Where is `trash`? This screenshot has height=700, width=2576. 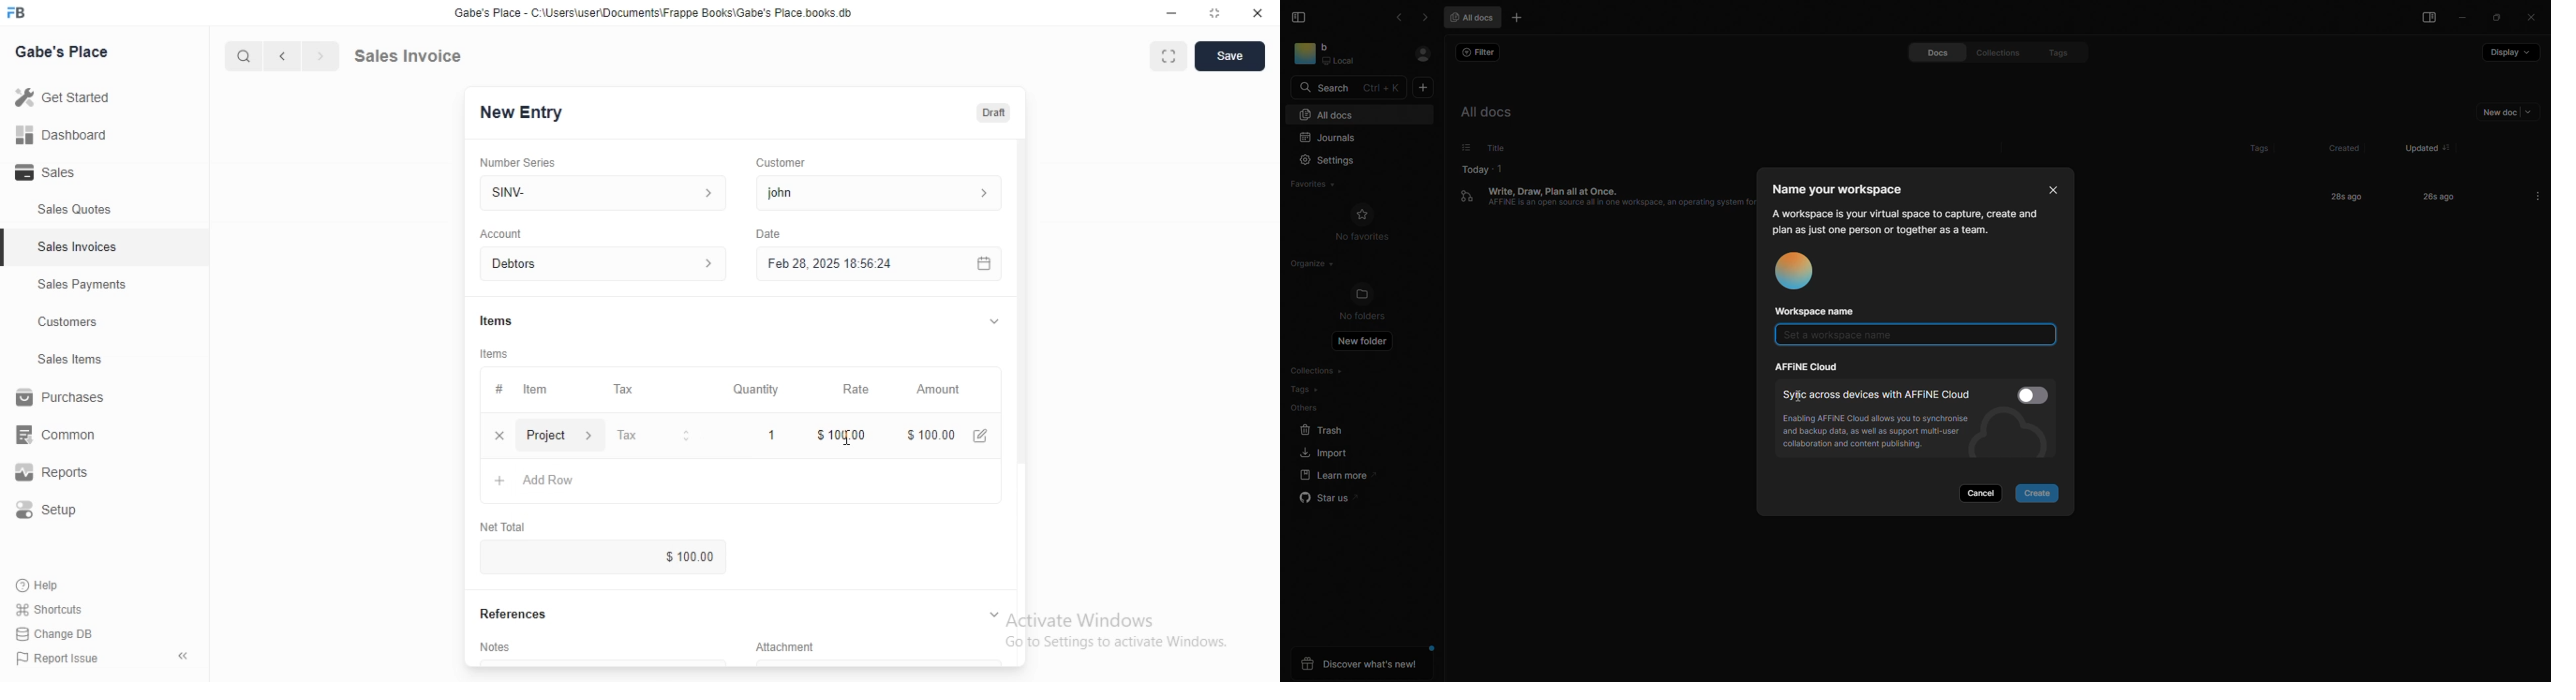 trash is located at coordinates (1322, 430).